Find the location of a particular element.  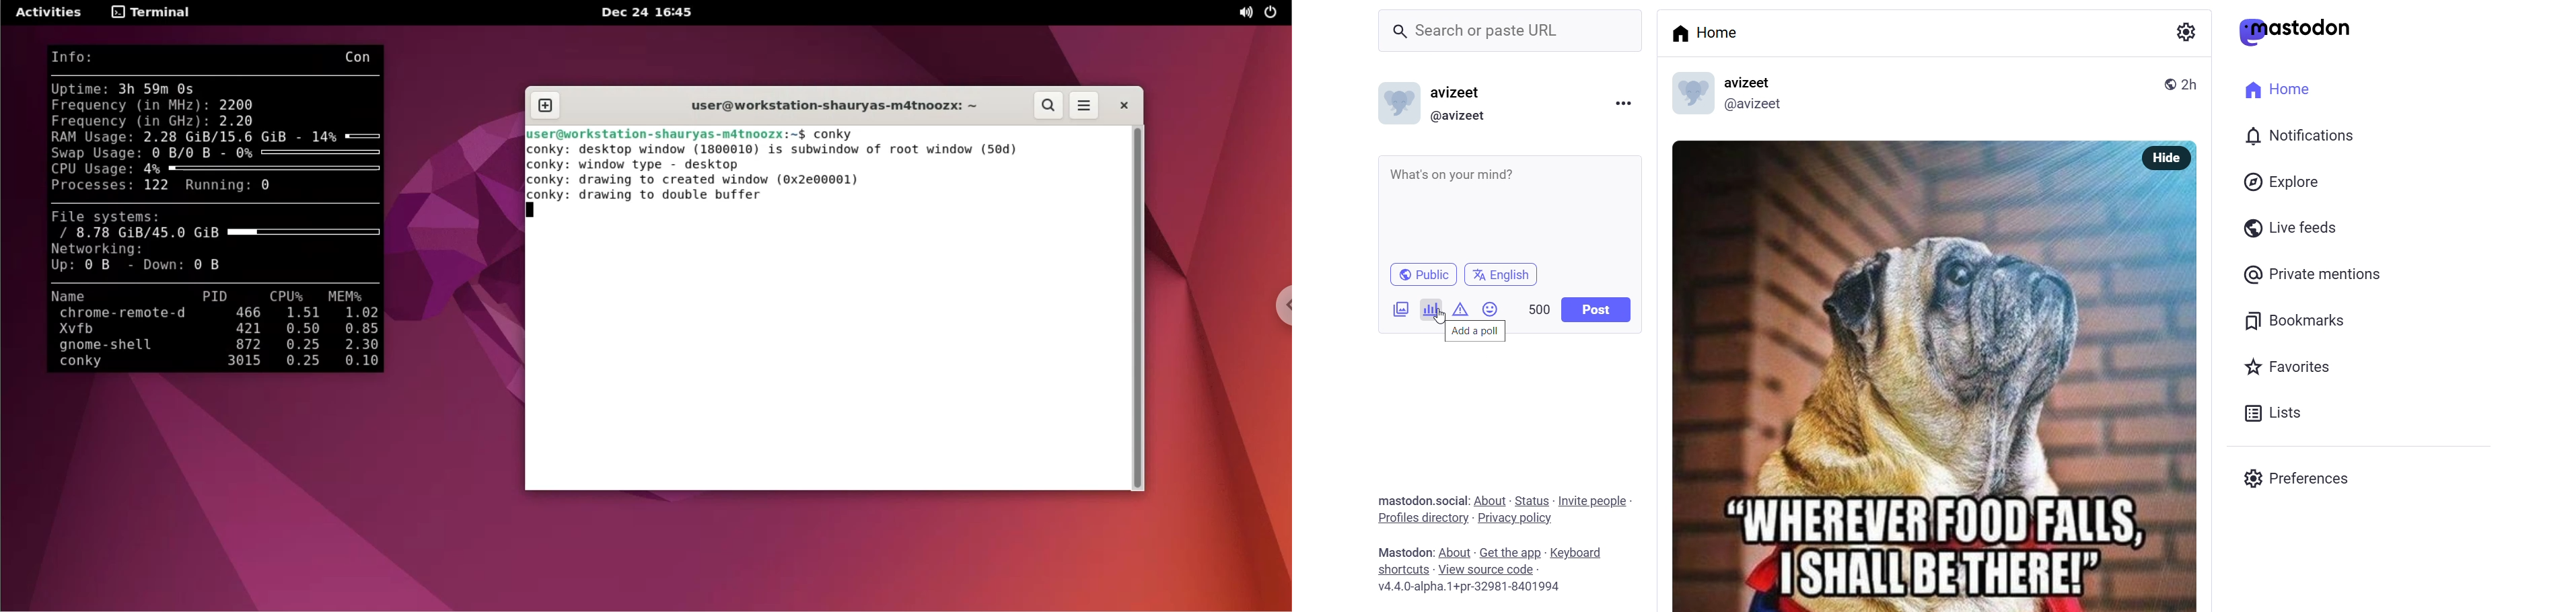

avizeet is located at coordinates (1751, 83).